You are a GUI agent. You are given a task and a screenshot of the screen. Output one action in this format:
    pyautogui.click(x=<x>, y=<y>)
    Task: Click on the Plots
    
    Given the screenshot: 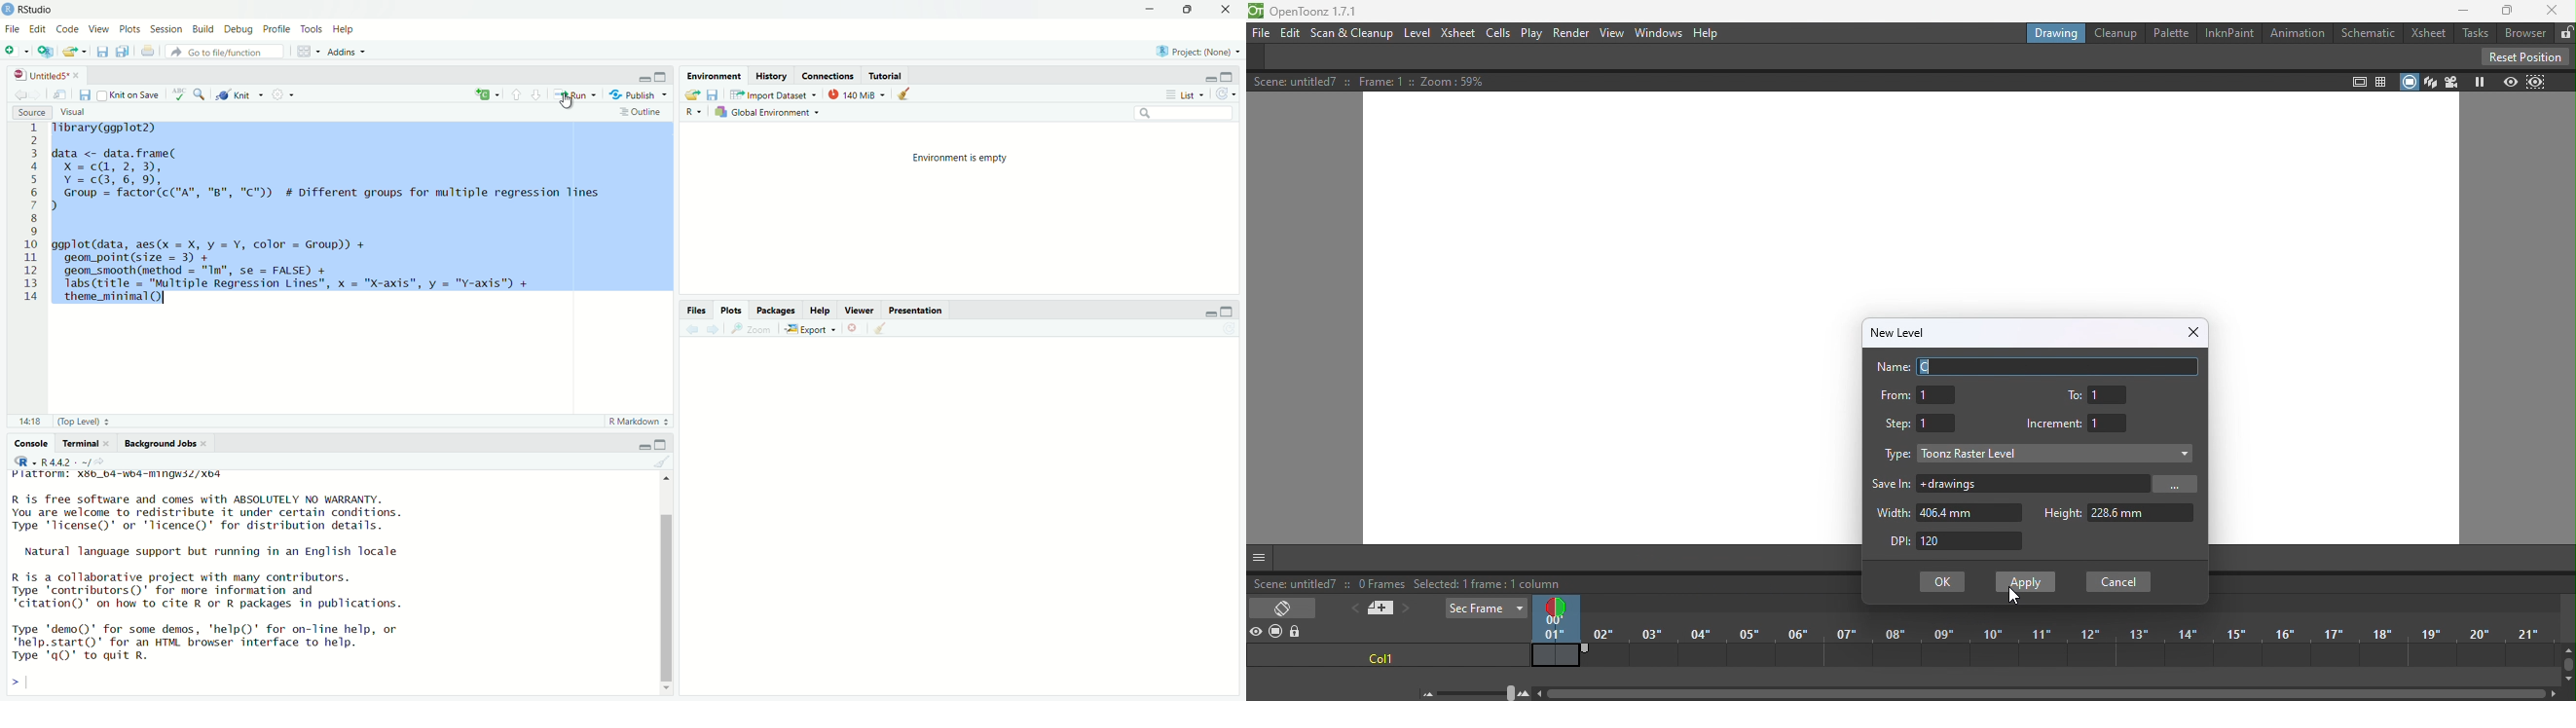 What is the action you would take?
    pyautogui.click(x=728, y=309)
    